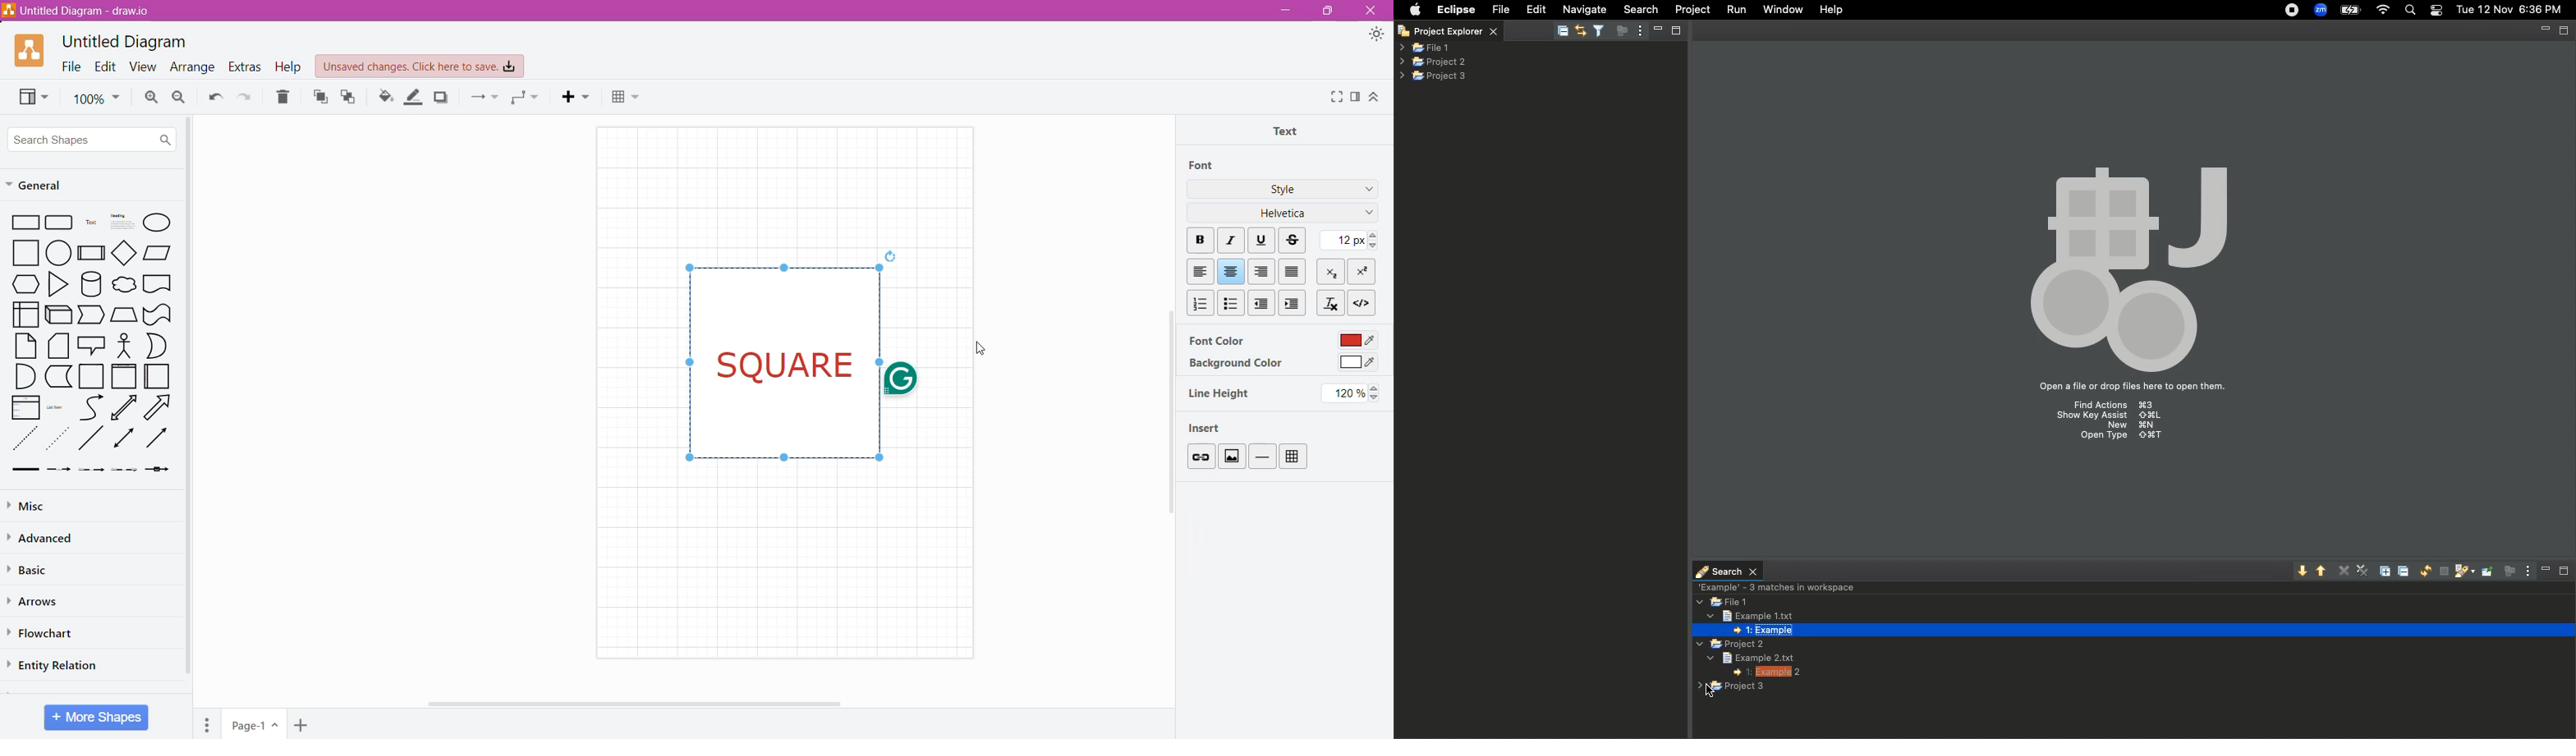 The height and width of the screenshot is (756, 2576). Describe the element at coordinates (1216, 340) in the screenshot. I see `Font Color` at that location.